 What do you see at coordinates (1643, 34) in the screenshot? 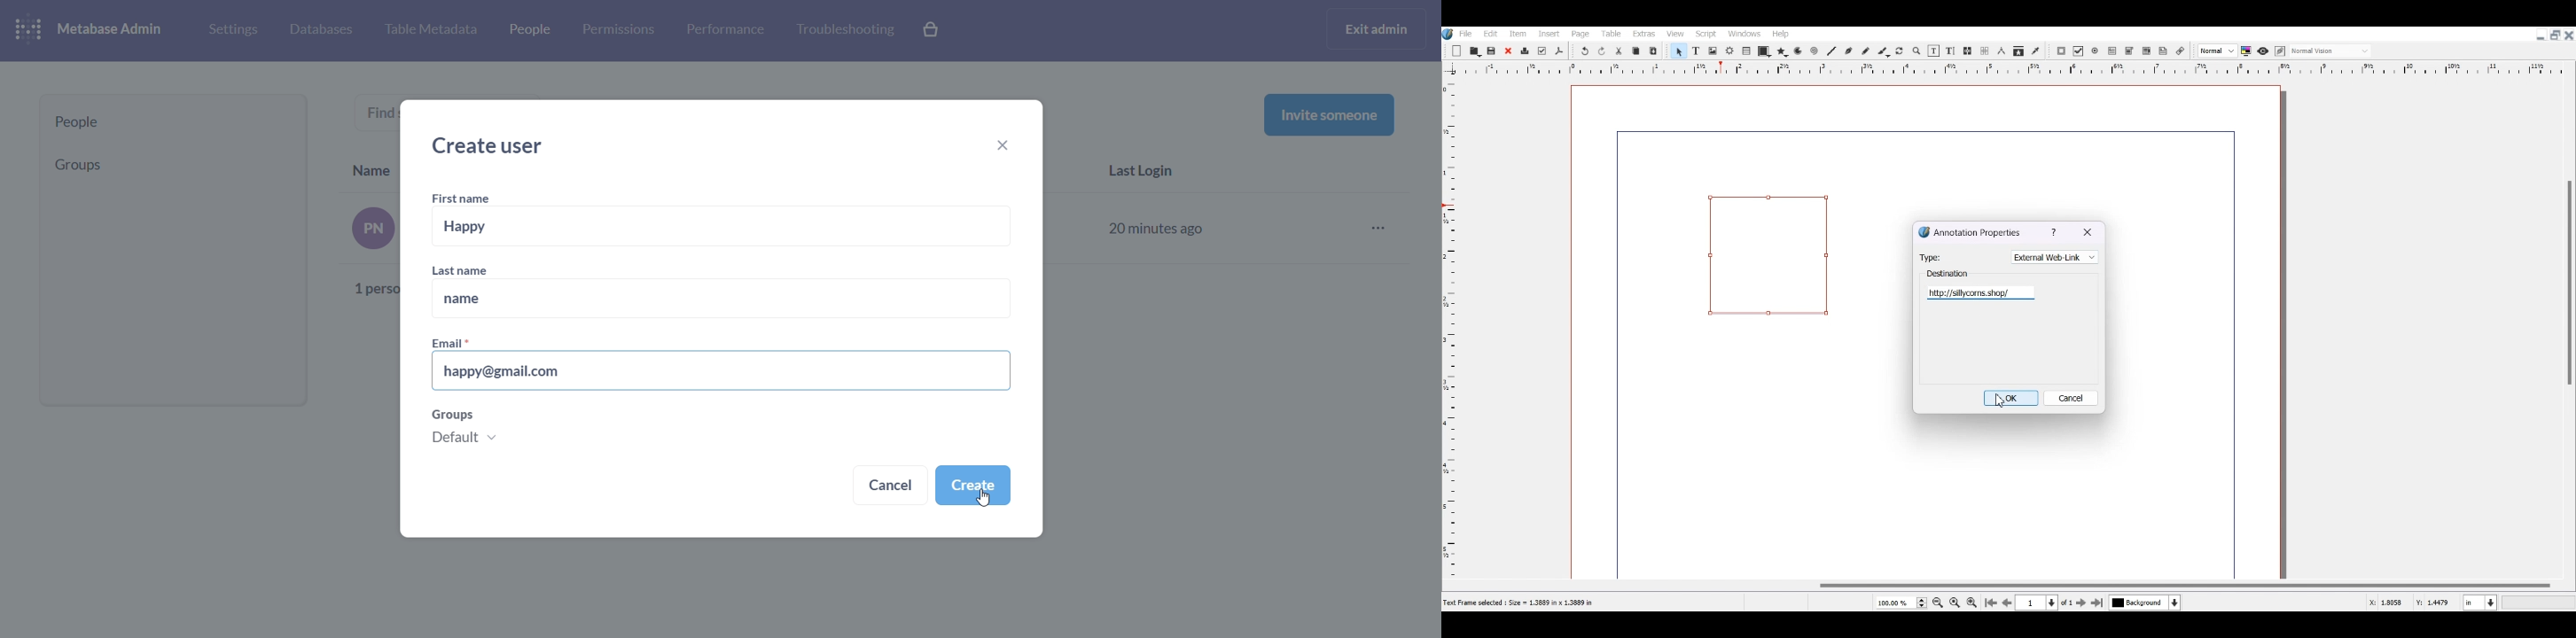
I see `Extras` at bounding box center [1643, 34].